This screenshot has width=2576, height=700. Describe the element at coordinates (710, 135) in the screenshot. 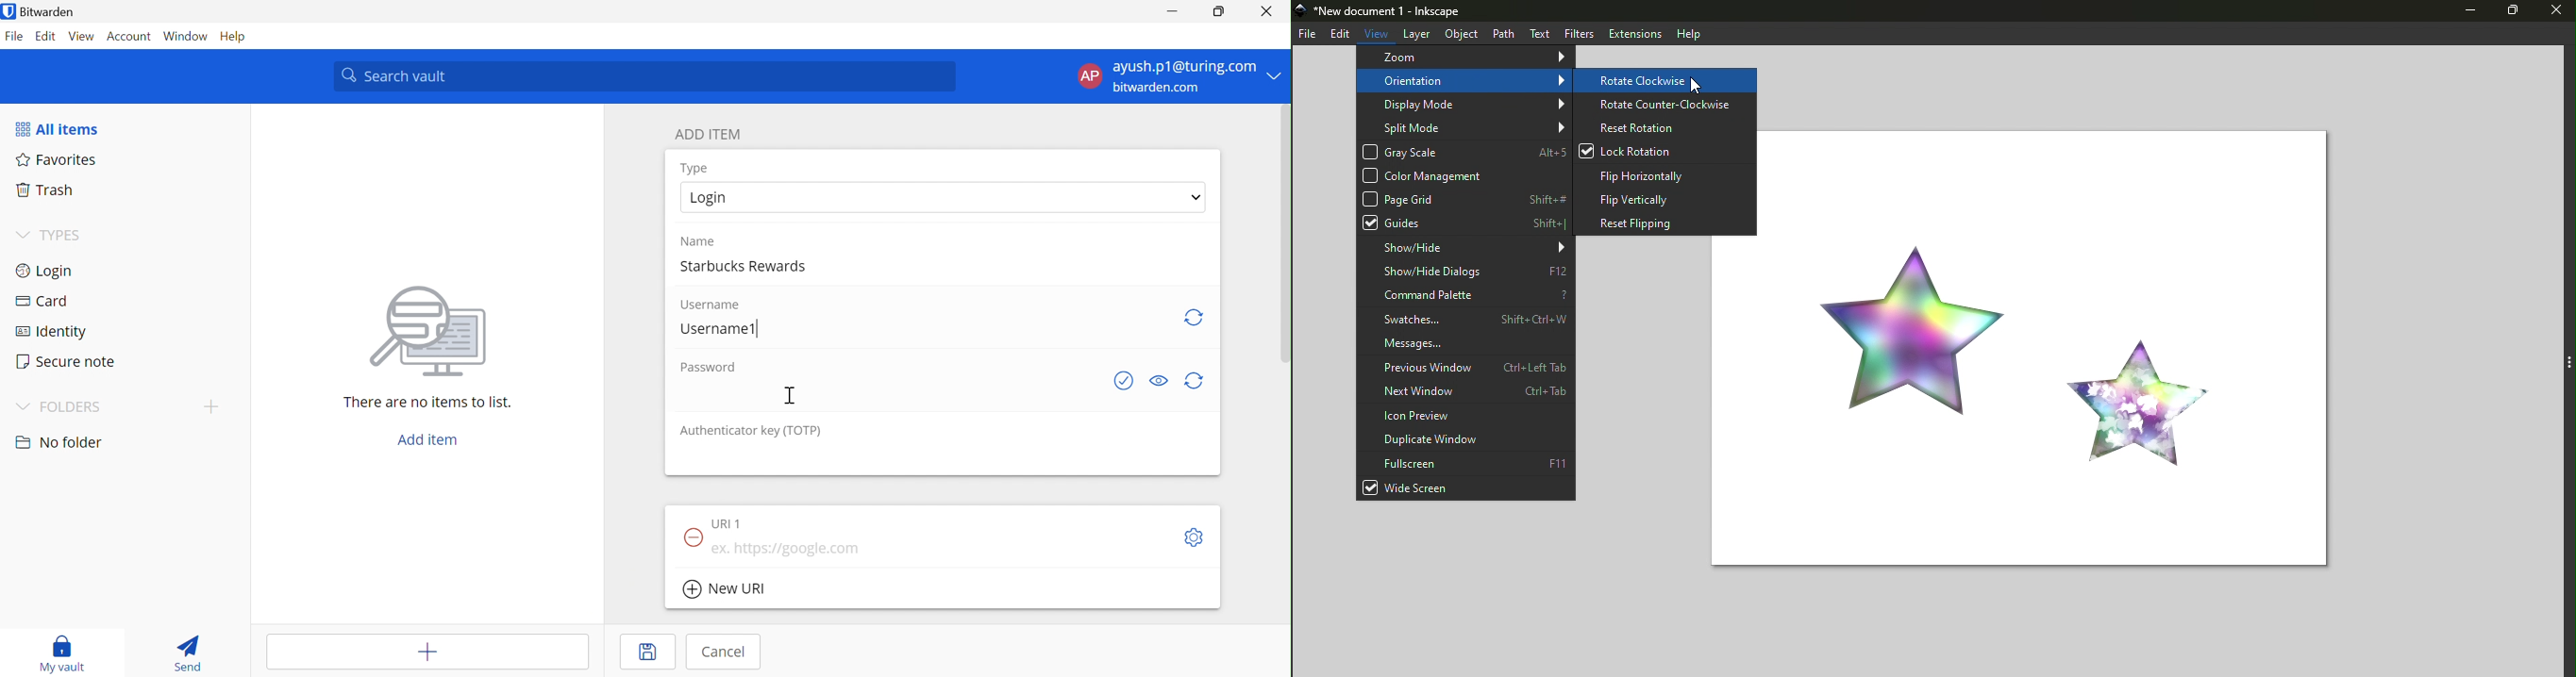

I see `ADD ITEM` at that location.